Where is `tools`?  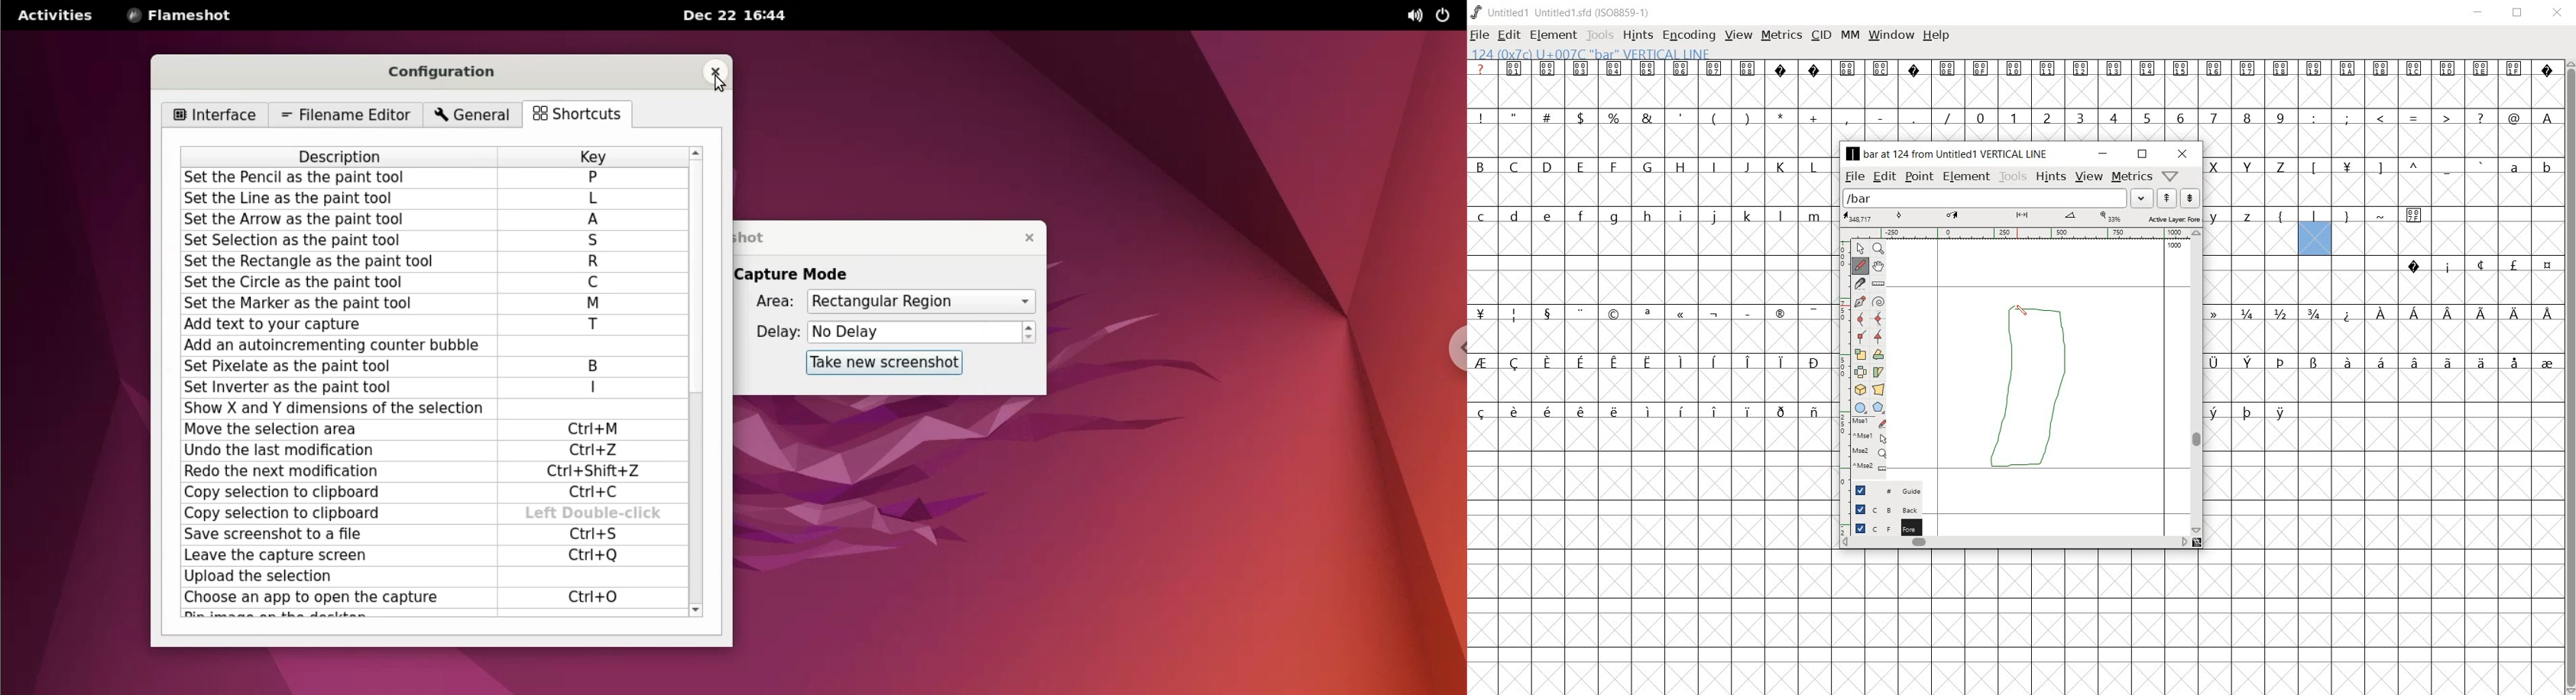 tools is located at coordinates (1600, 34).